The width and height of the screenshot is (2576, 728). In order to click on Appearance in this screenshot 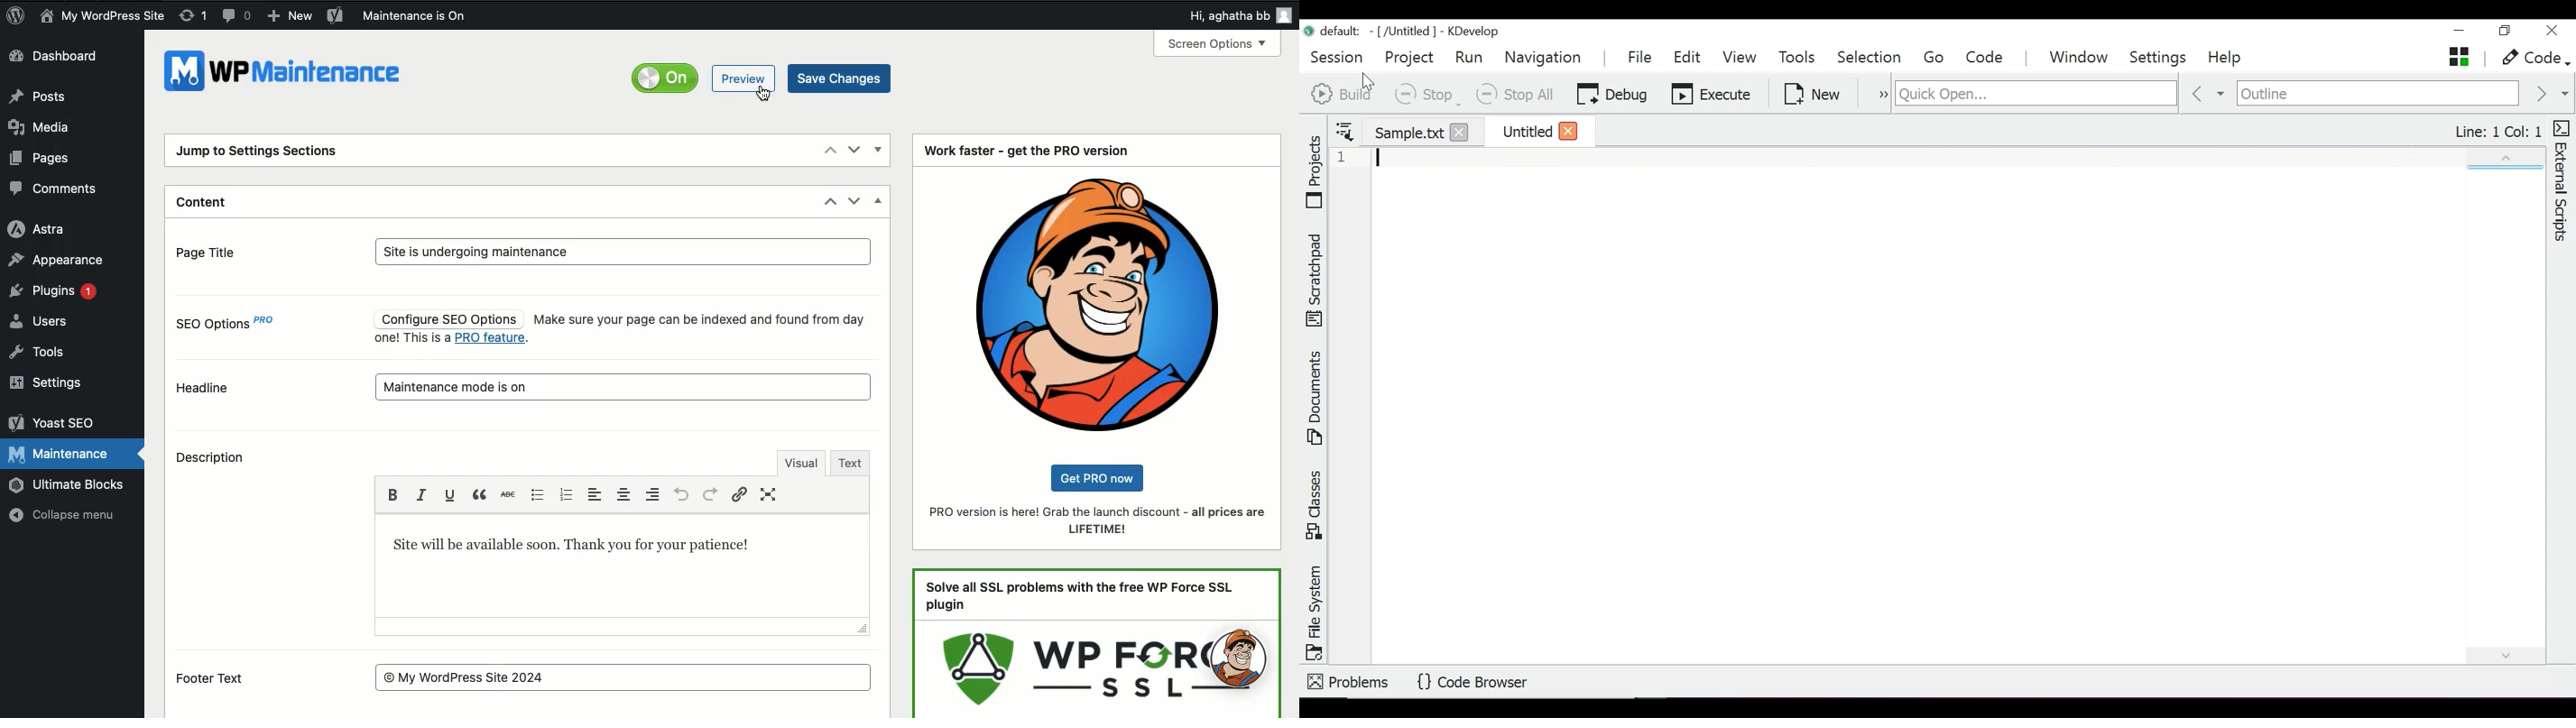, I will do `click(60, 260)`.